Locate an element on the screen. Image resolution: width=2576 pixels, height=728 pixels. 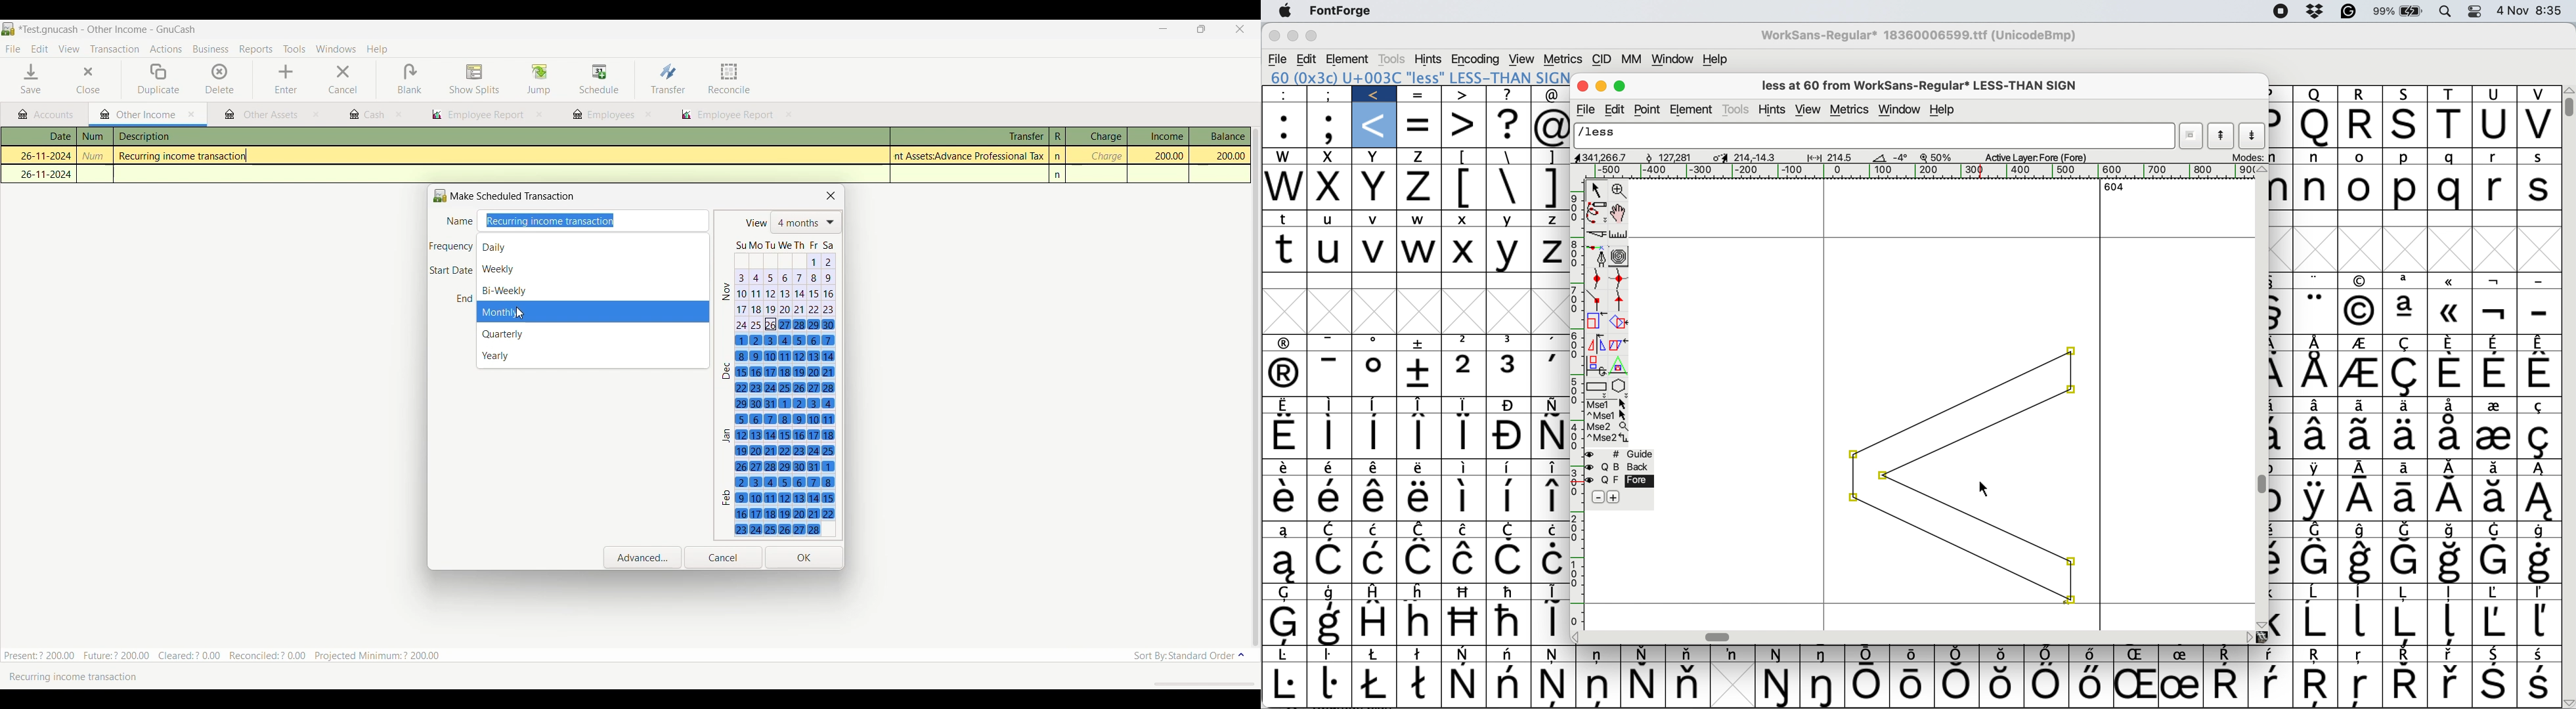
rotate selection in 3d and project it back to plane is located at coordinates (1597, 364).